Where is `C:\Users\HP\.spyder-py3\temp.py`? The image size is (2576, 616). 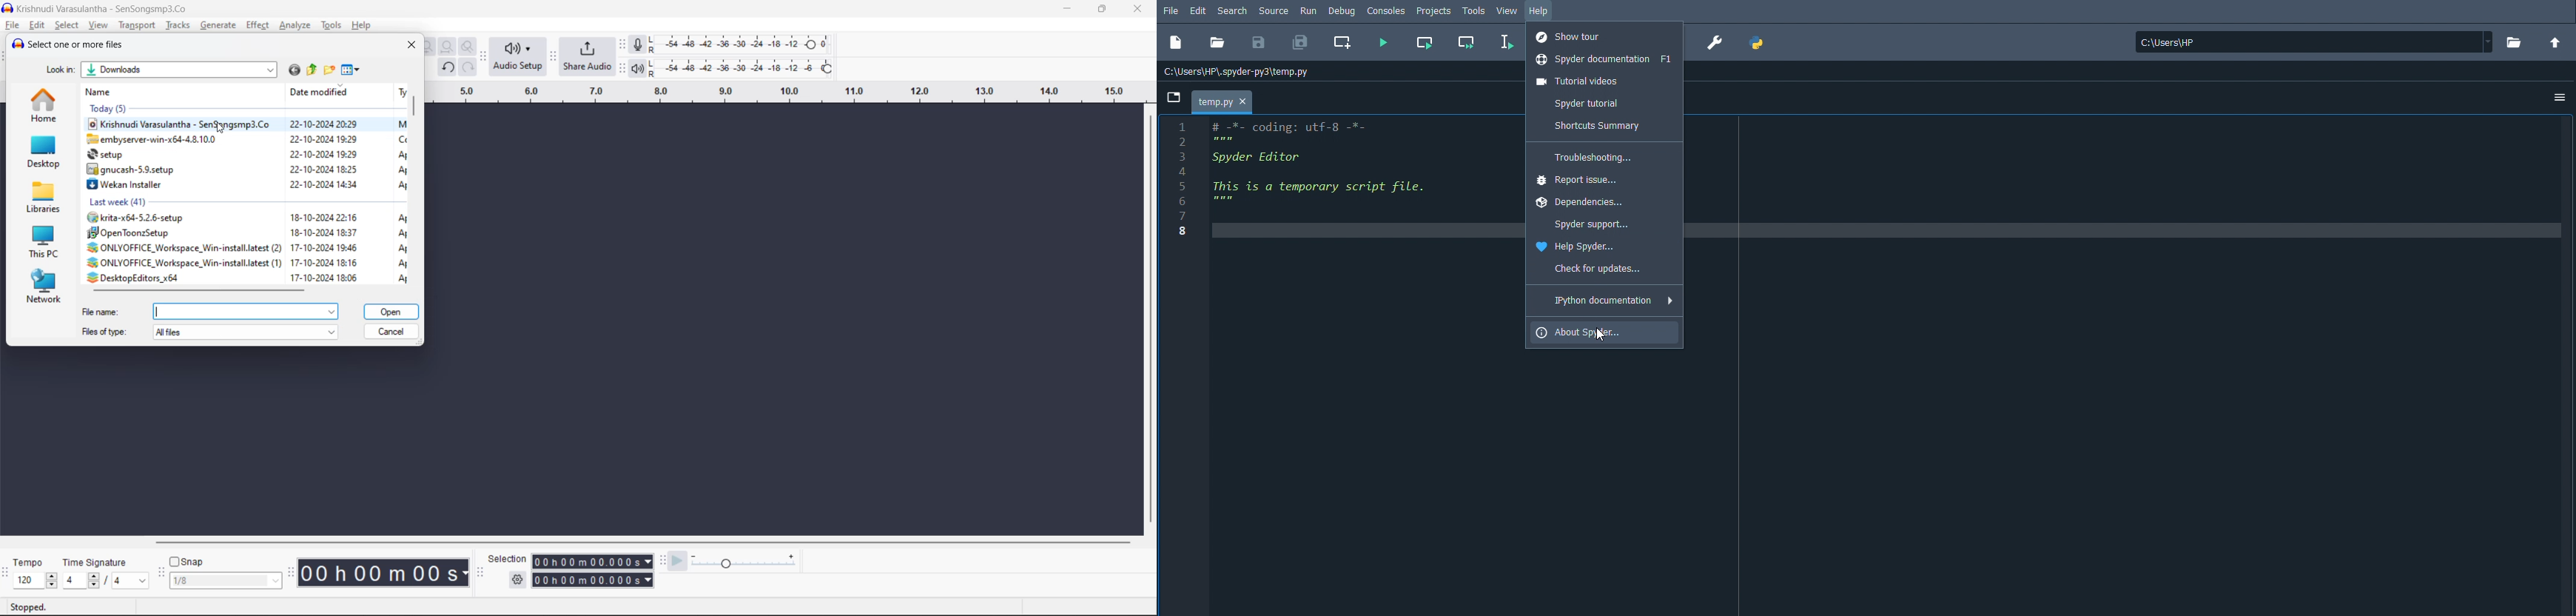
C:\Users\HP\.spyder-py3\temp.py is located at coordinates (1242, 71).